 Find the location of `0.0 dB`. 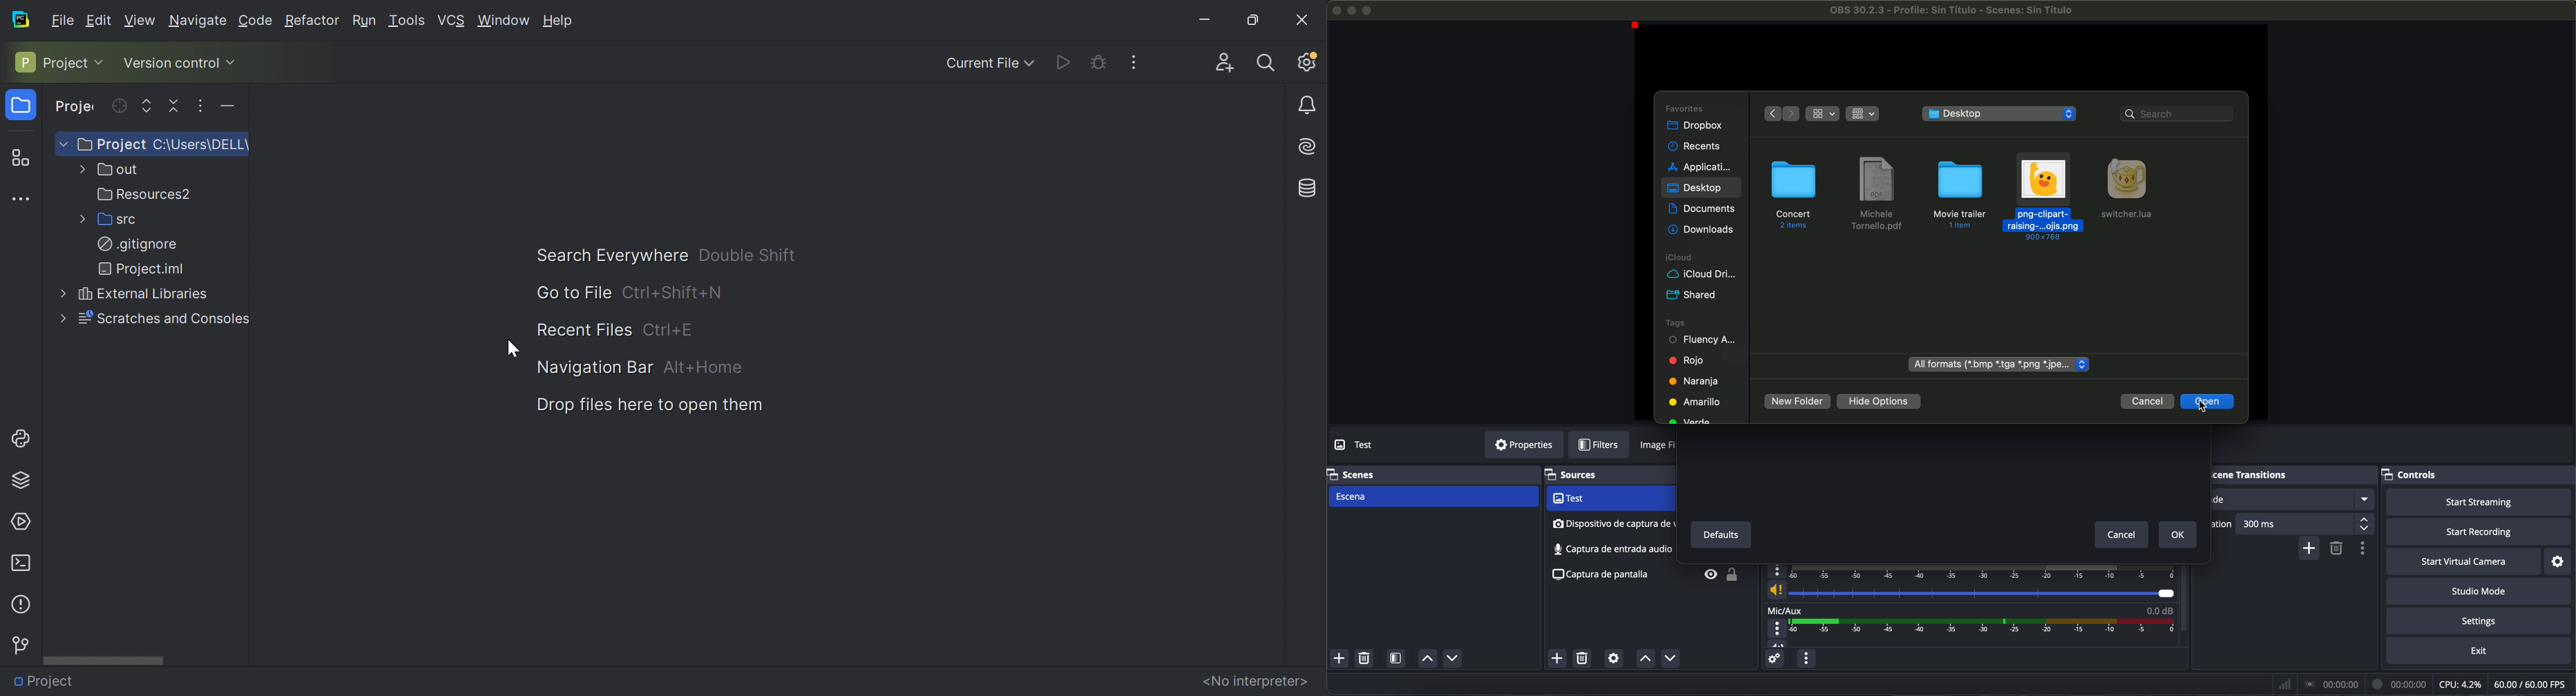

0.0 dB is located at coordinates (2160, 609).